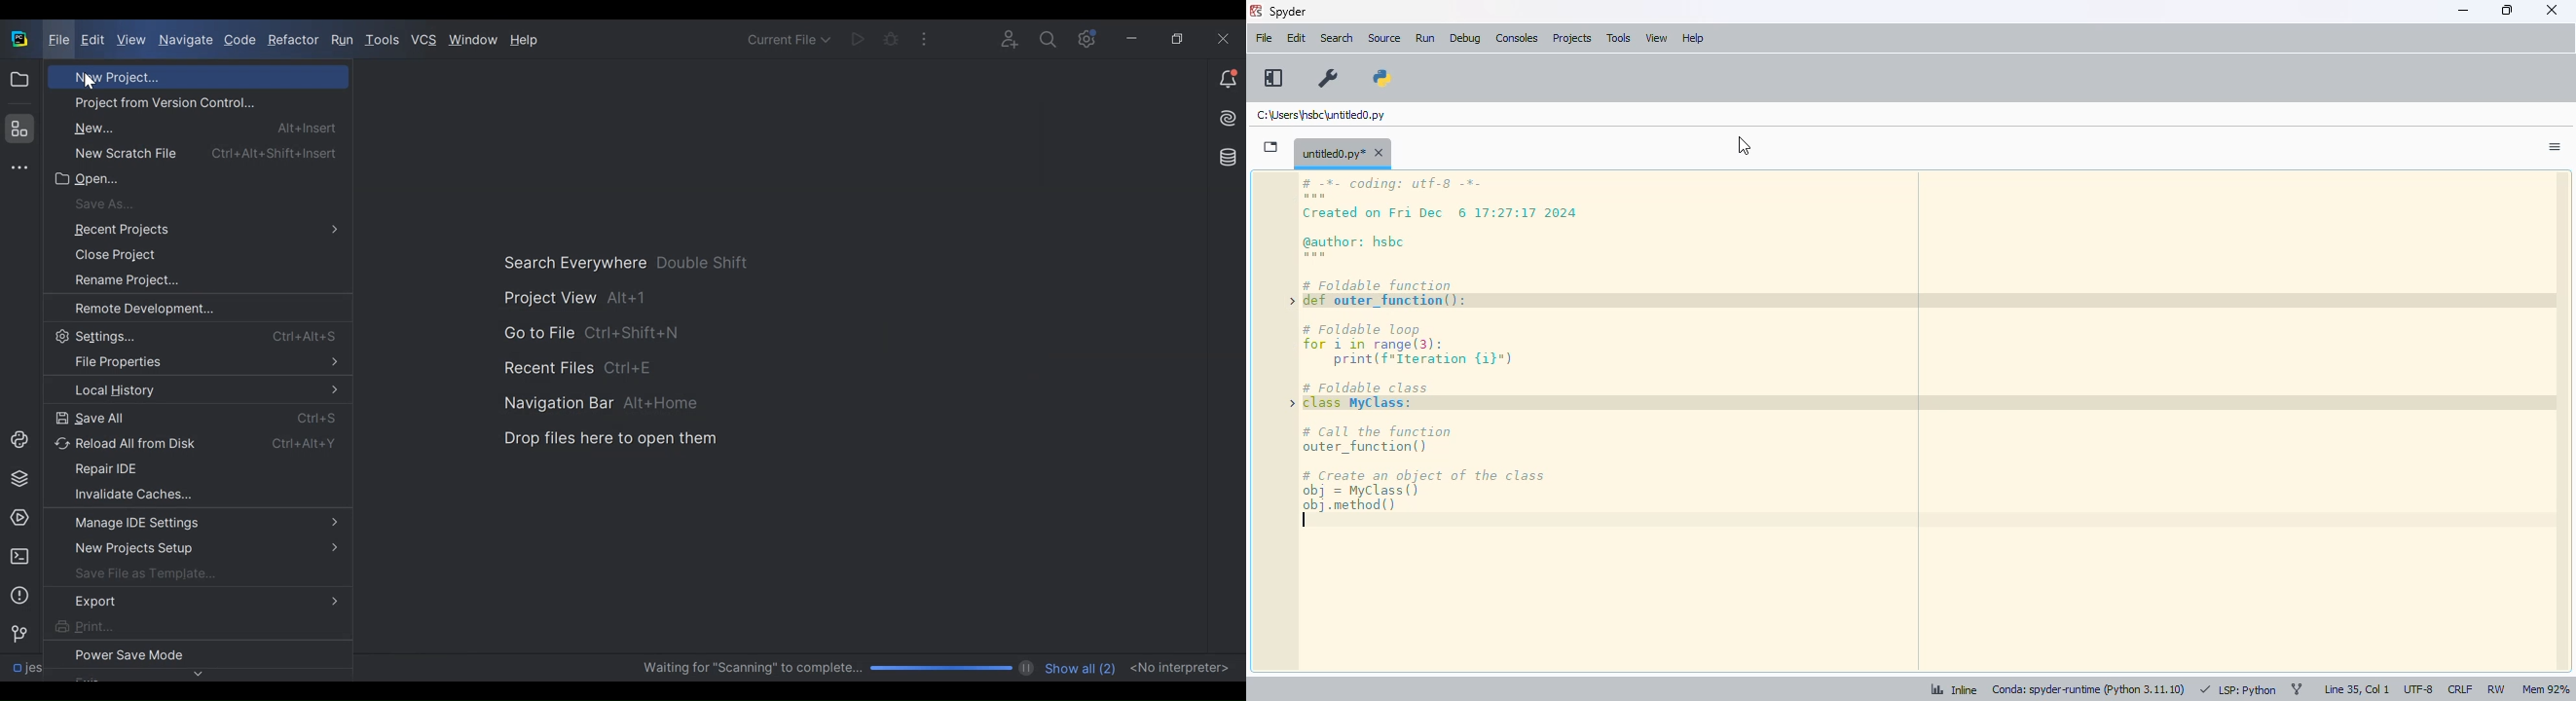 This screenshot has height=728, width=2576. What do you see at coordinates (21, 40) in the screenshot?
I see `PyCharm Desktop Icon` at bounding box center [21, 40].